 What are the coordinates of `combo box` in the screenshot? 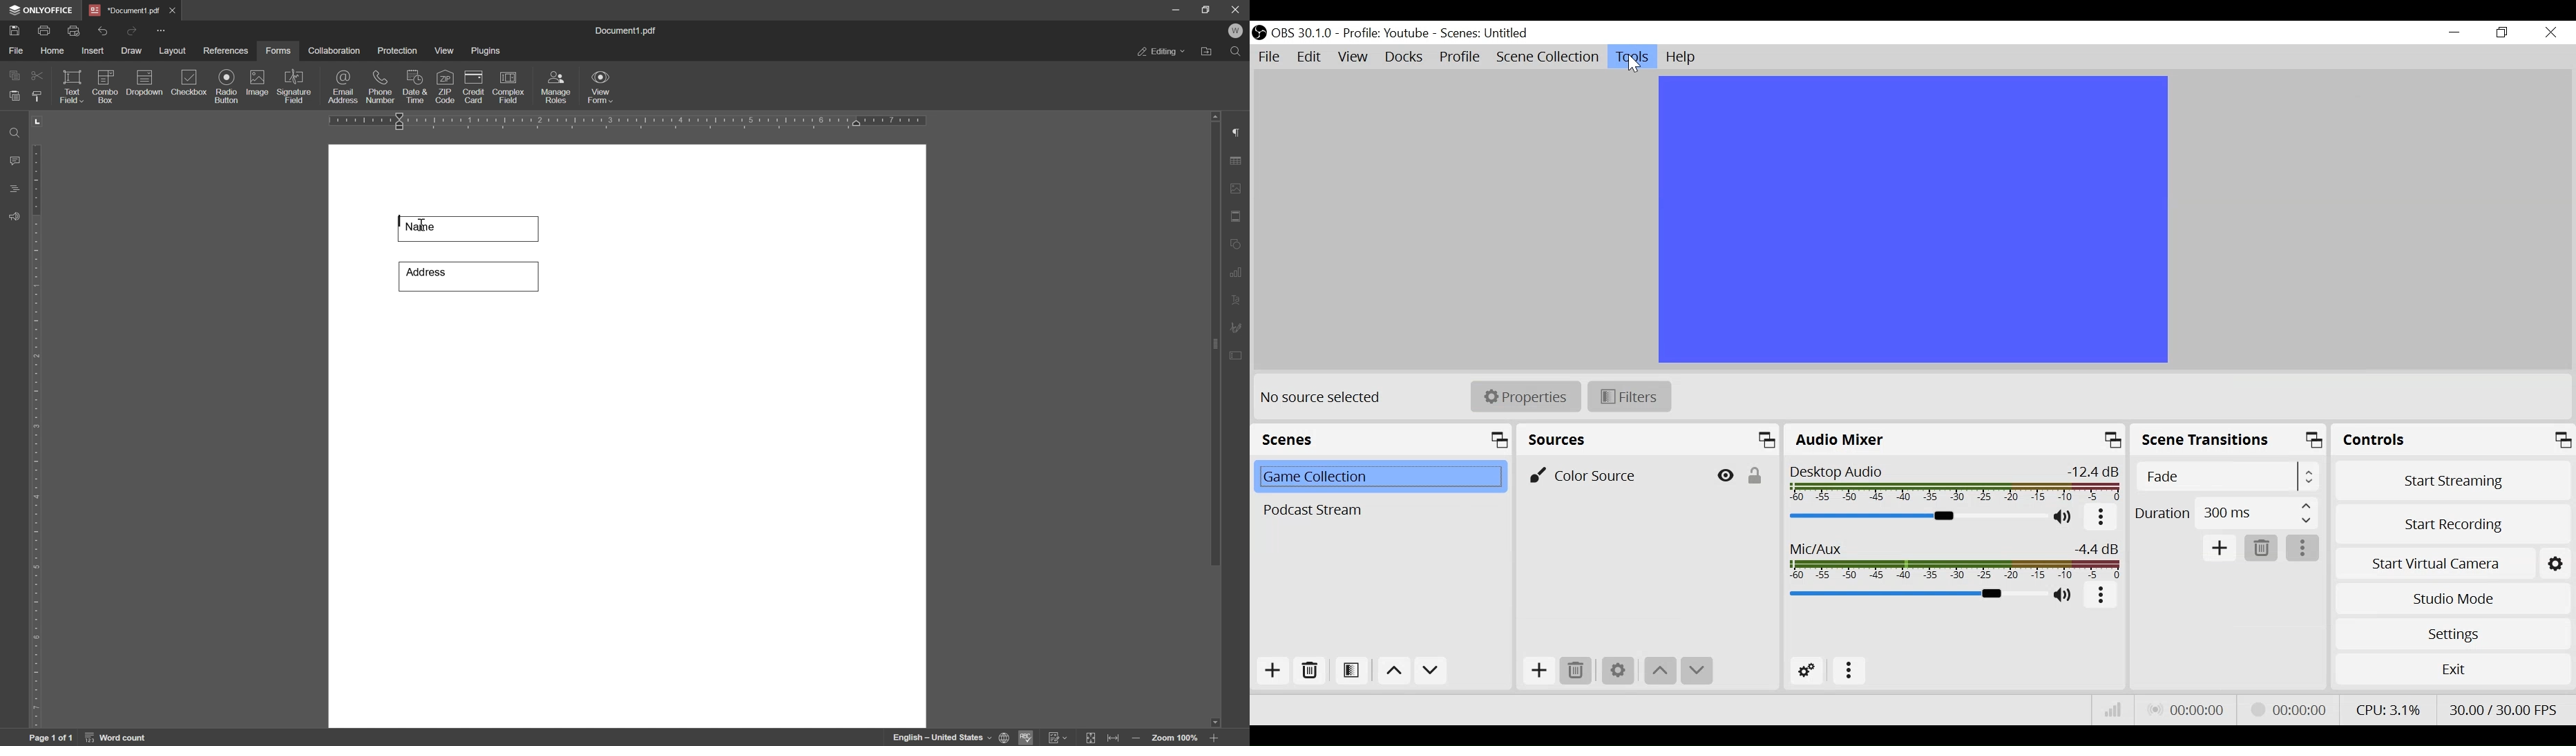 It's located at (105, 85).